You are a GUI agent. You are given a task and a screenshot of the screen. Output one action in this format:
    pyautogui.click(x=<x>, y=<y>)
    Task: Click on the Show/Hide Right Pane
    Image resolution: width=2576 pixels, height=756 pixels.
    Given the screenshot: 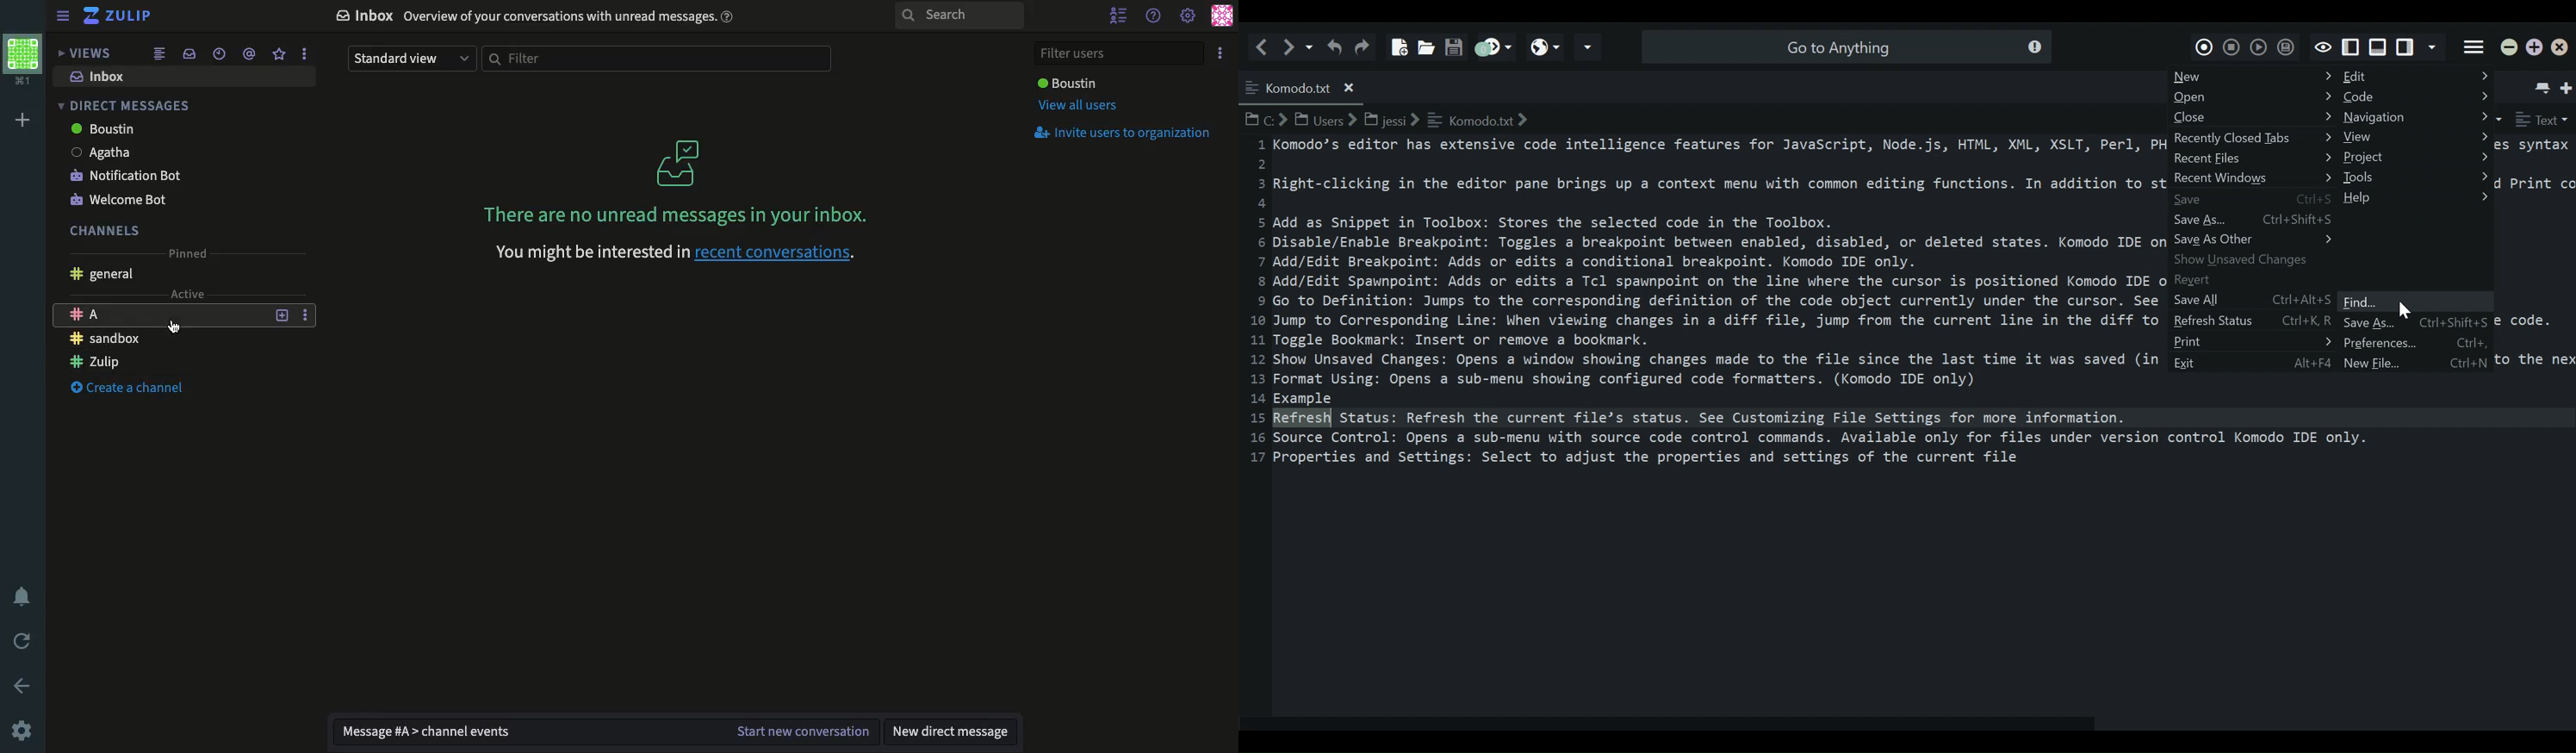 What is the action you would take?
    pyautogui.click(x=2352, y=47)
    